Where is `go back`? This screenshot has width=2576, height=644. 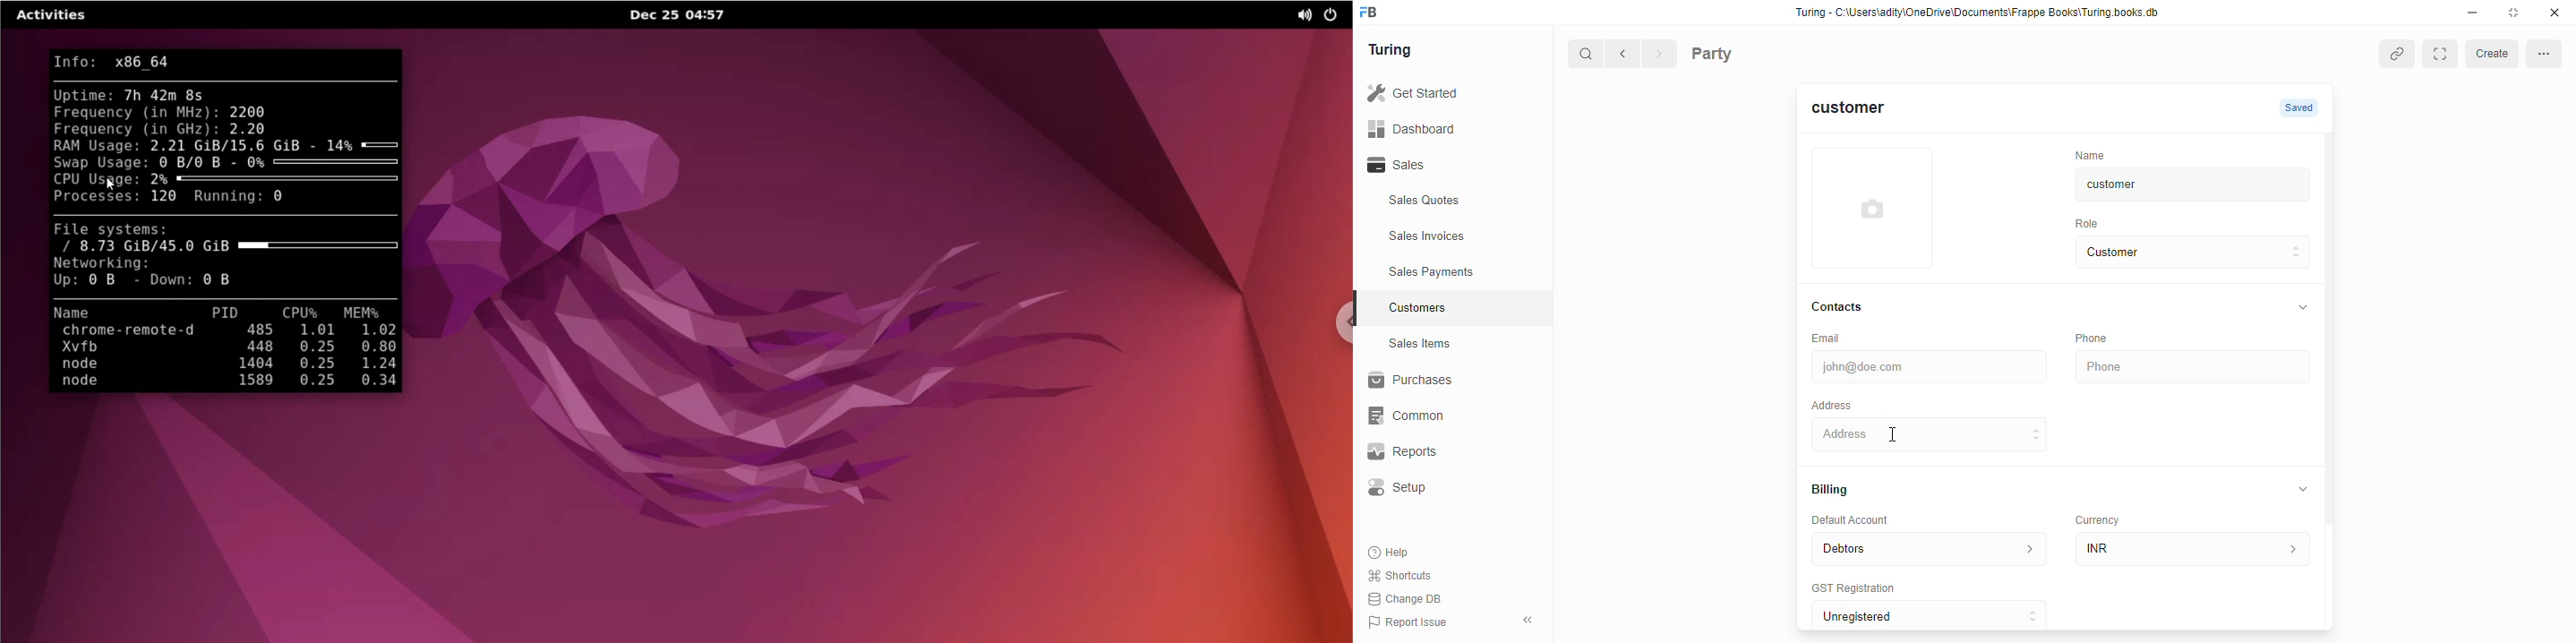 go back is located at coordinates (1626, 55).